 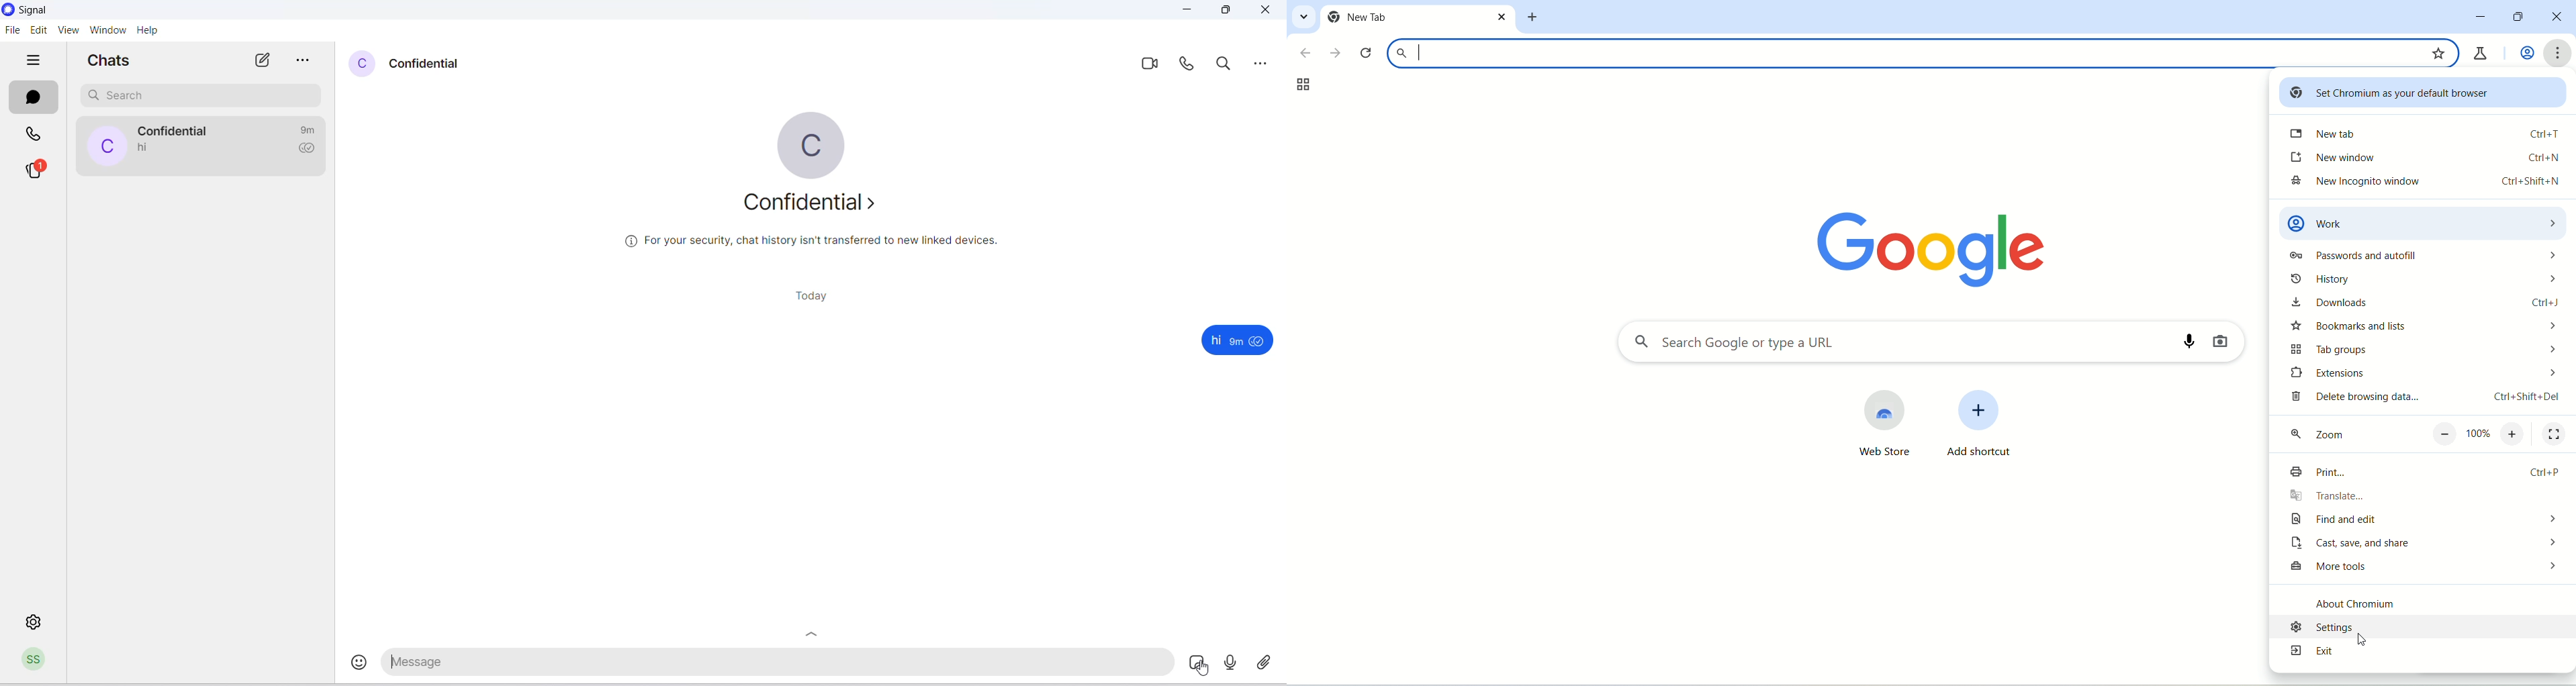 I want to click on tab groups, so click(x=1299, y=85).